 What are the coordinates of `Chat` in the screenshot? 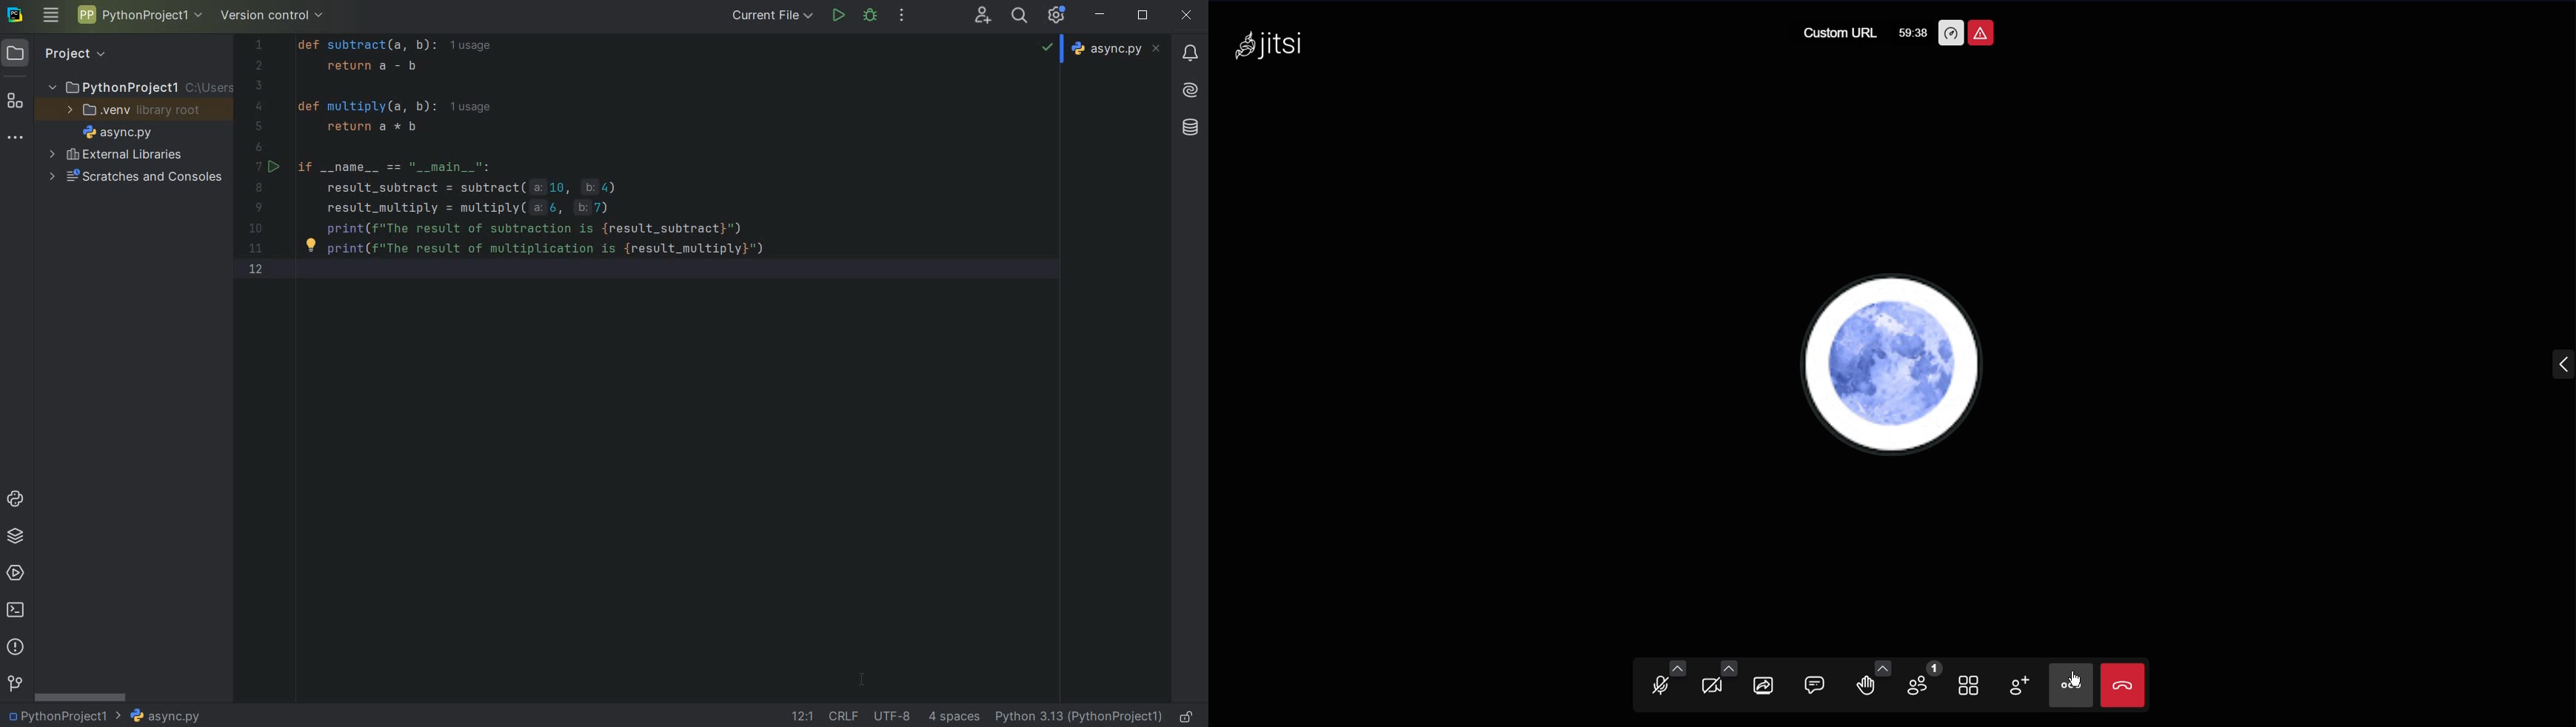 It's located at (1820, 685).